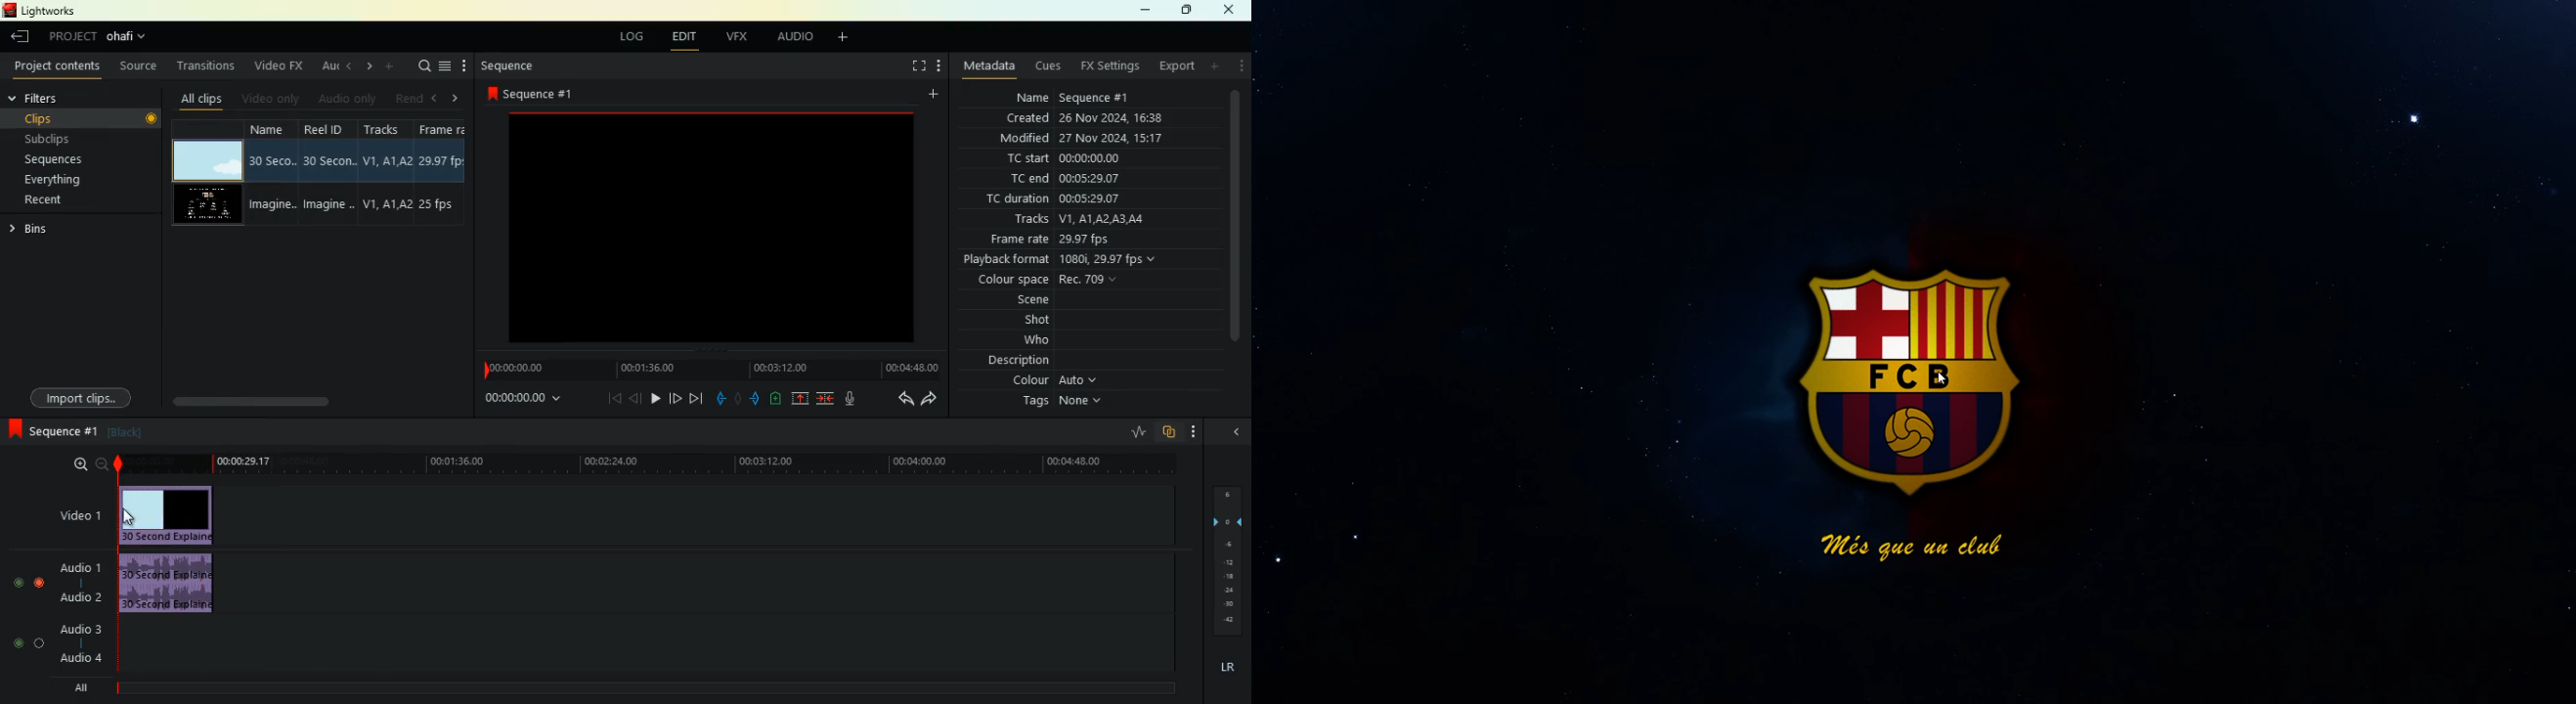  What do you see at coordinates (1073, 221) in the screenshot?
I see `tracks` at bounding box center [1073, 221].